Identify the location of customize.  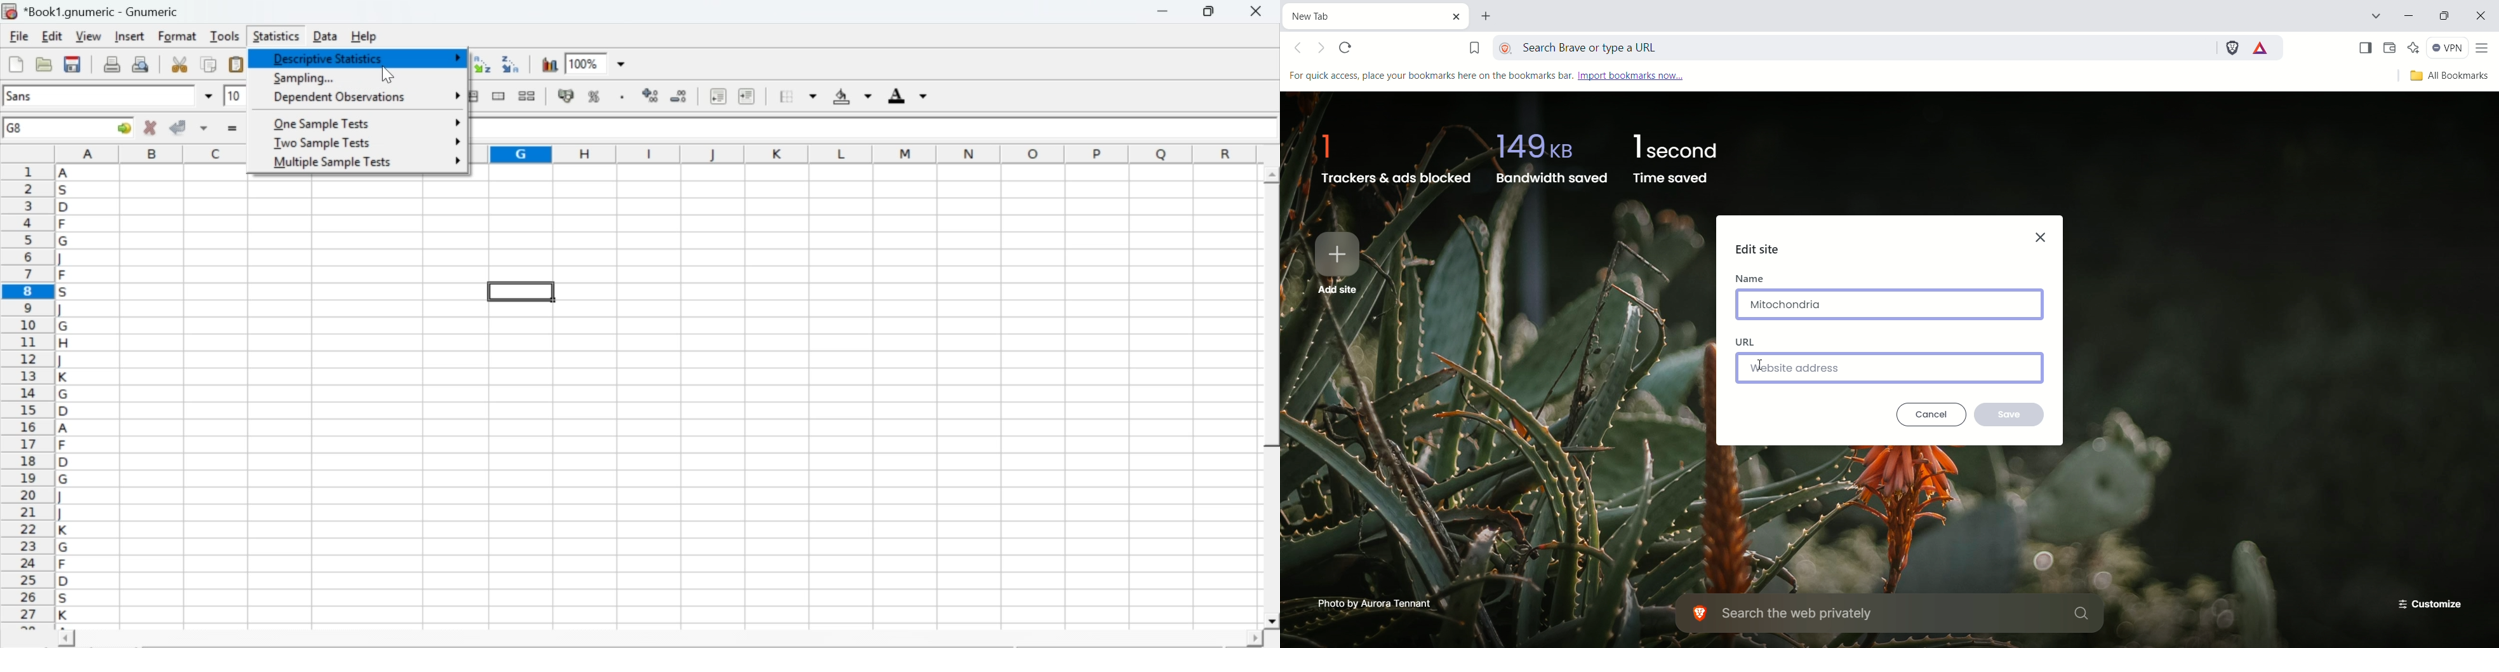
(2427, 602).